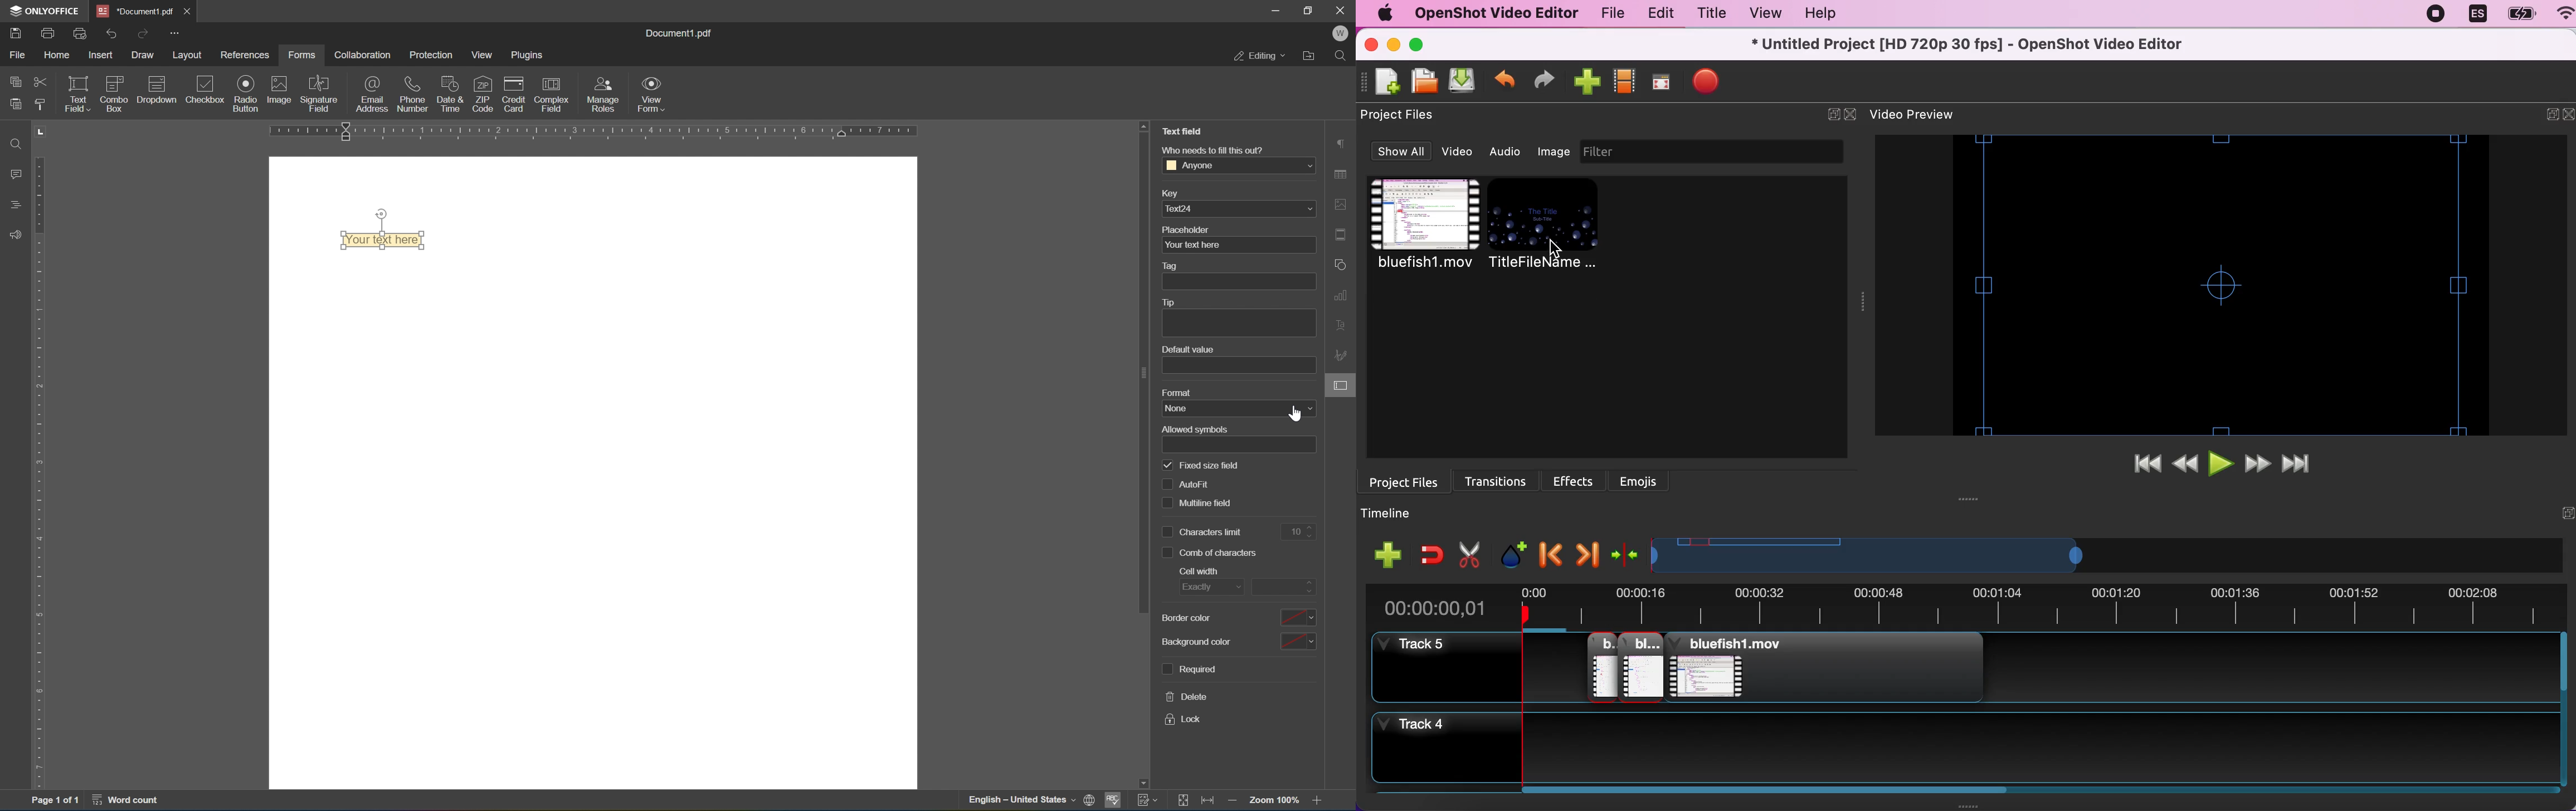 The height and width of the screenshot is (812, 2576). What do you see at coordinates (1312, 55) in the screenshot?
I see `open file location` at bounding box center [1312, 55].